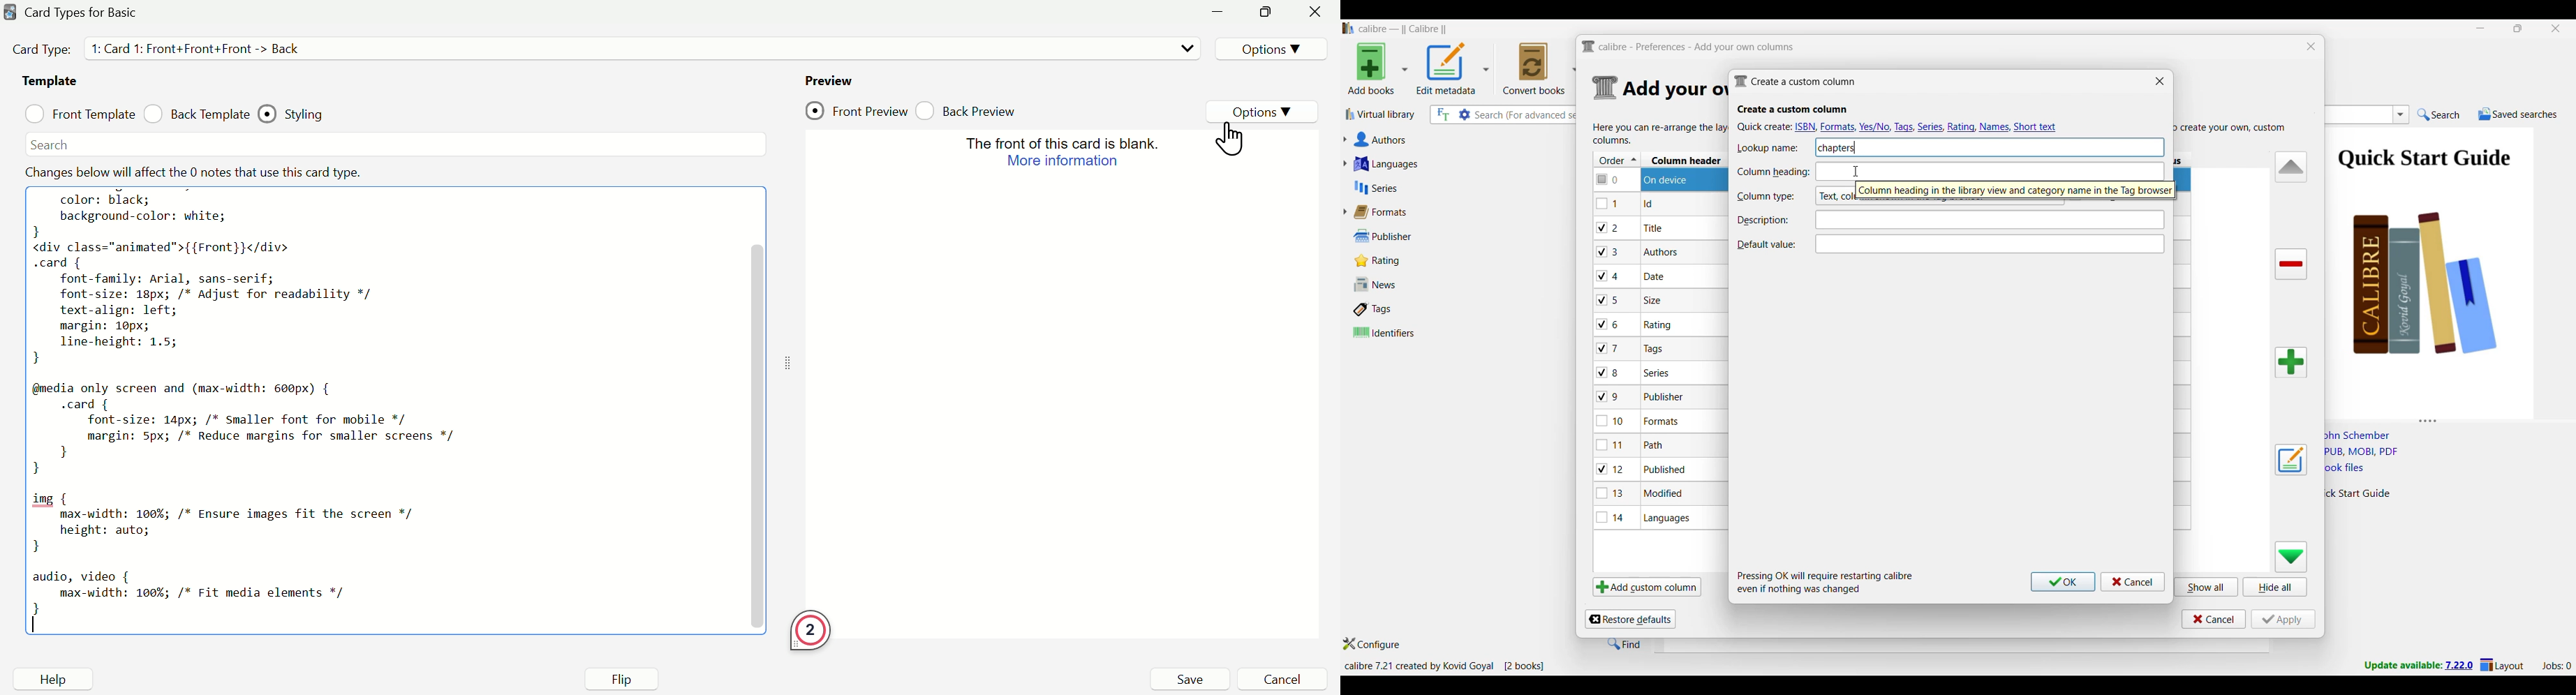 The height and width of the screenshot is (700, 2576). What do you see at coordinates (1673, 89) in the screenshot?
I see `Section details` at bounding box center [1673, 89].